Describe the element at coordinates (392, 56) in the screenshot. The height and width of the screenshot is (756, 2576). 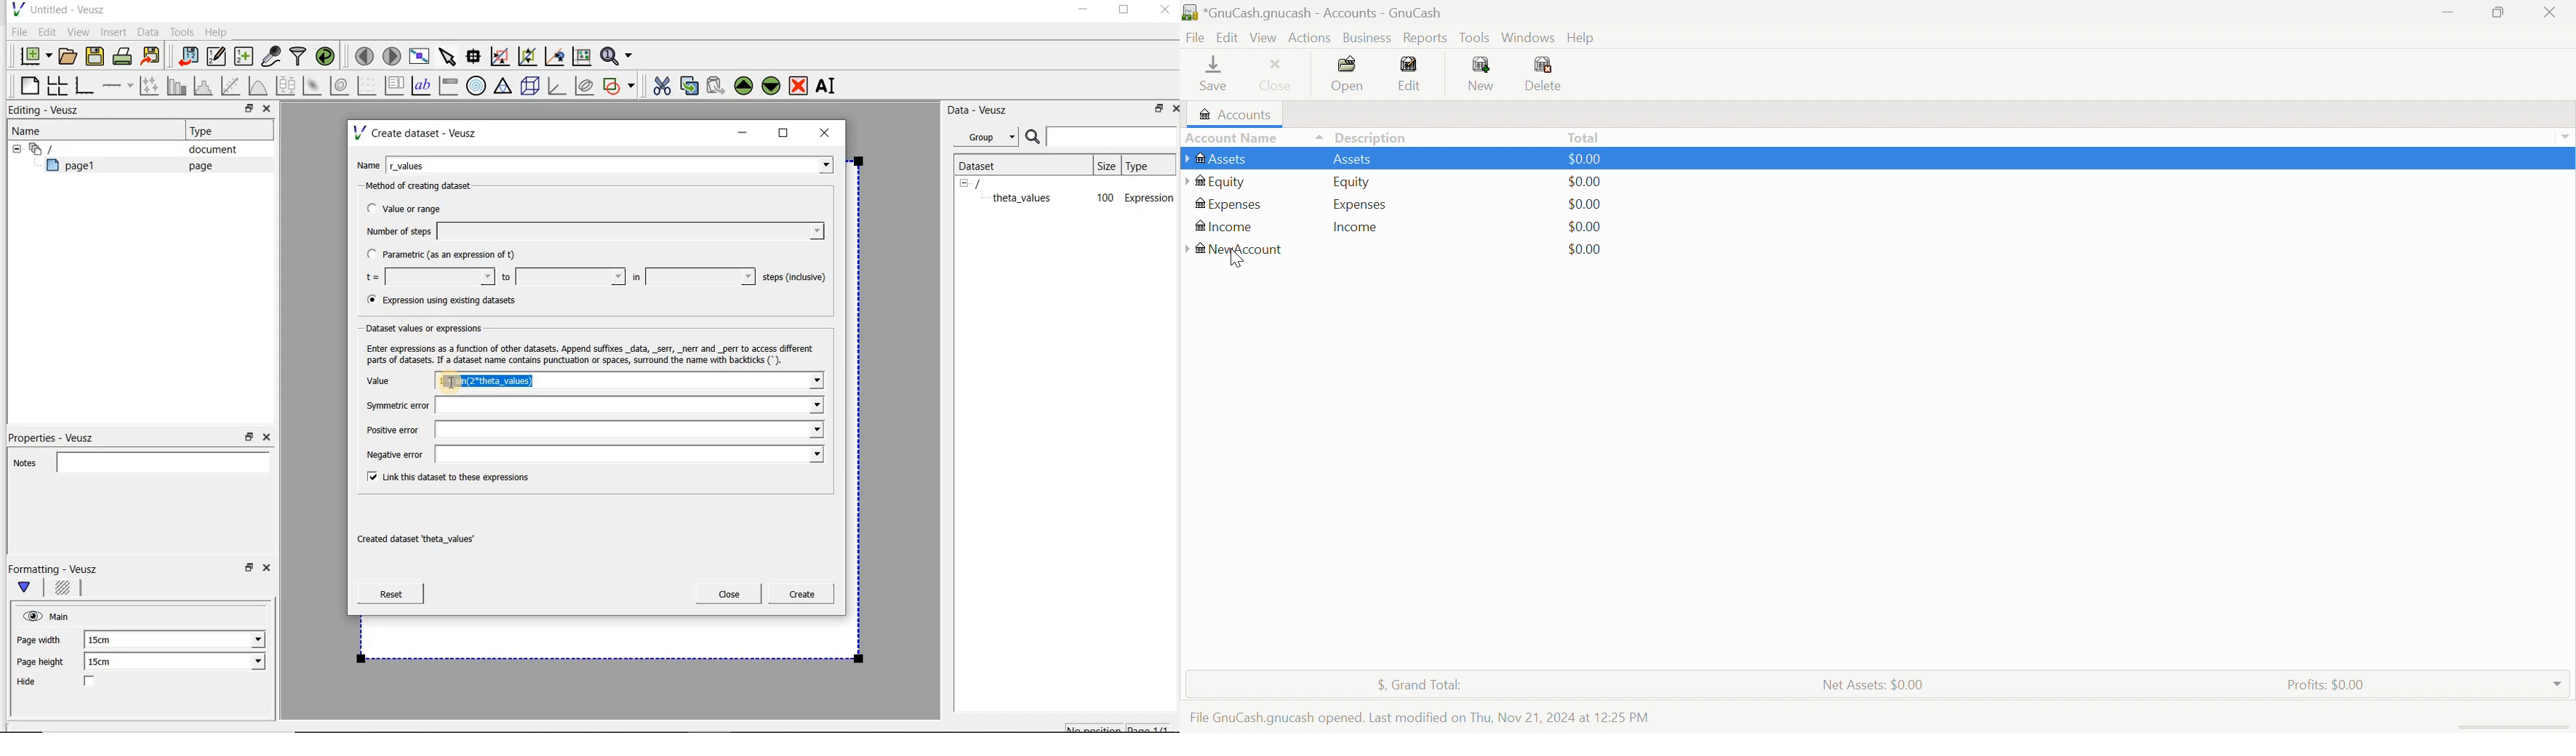
I see `move to the next page` at that location.